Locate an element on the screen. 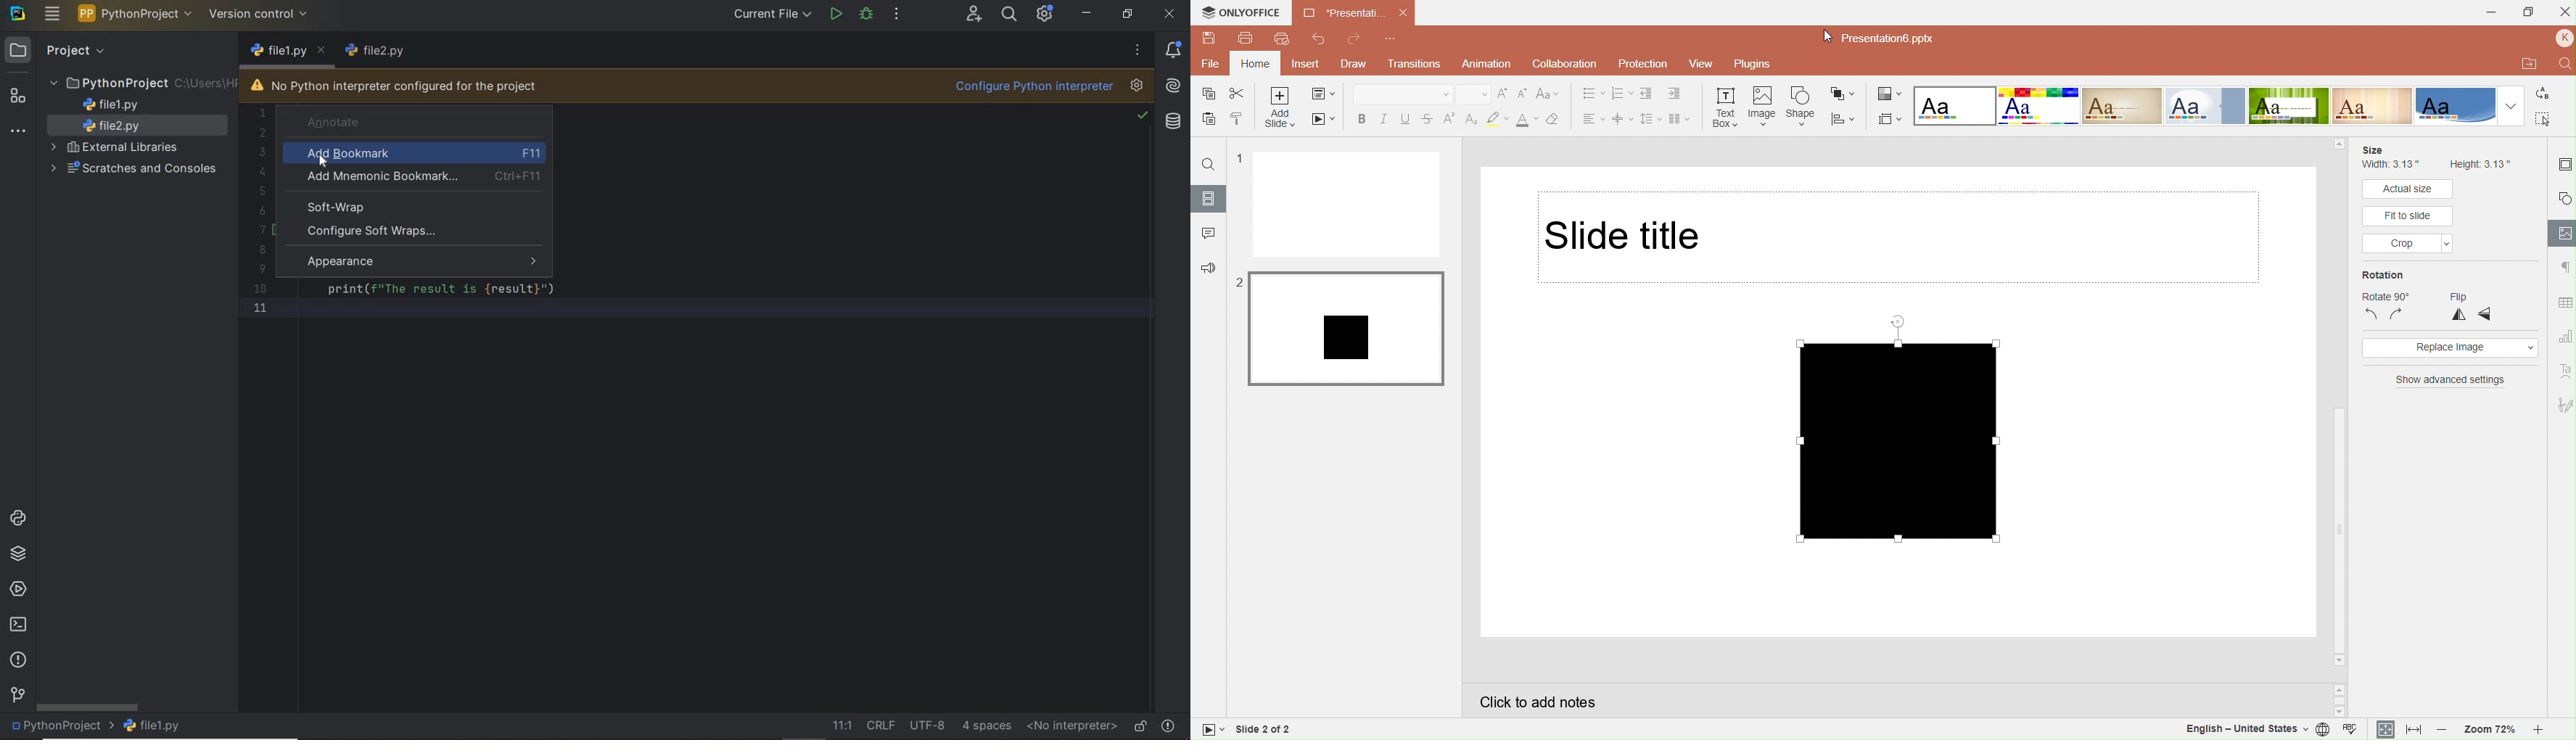 This screenshot has width=2576, height=756. Presentation Tab is located at coordinates (1353, 13).